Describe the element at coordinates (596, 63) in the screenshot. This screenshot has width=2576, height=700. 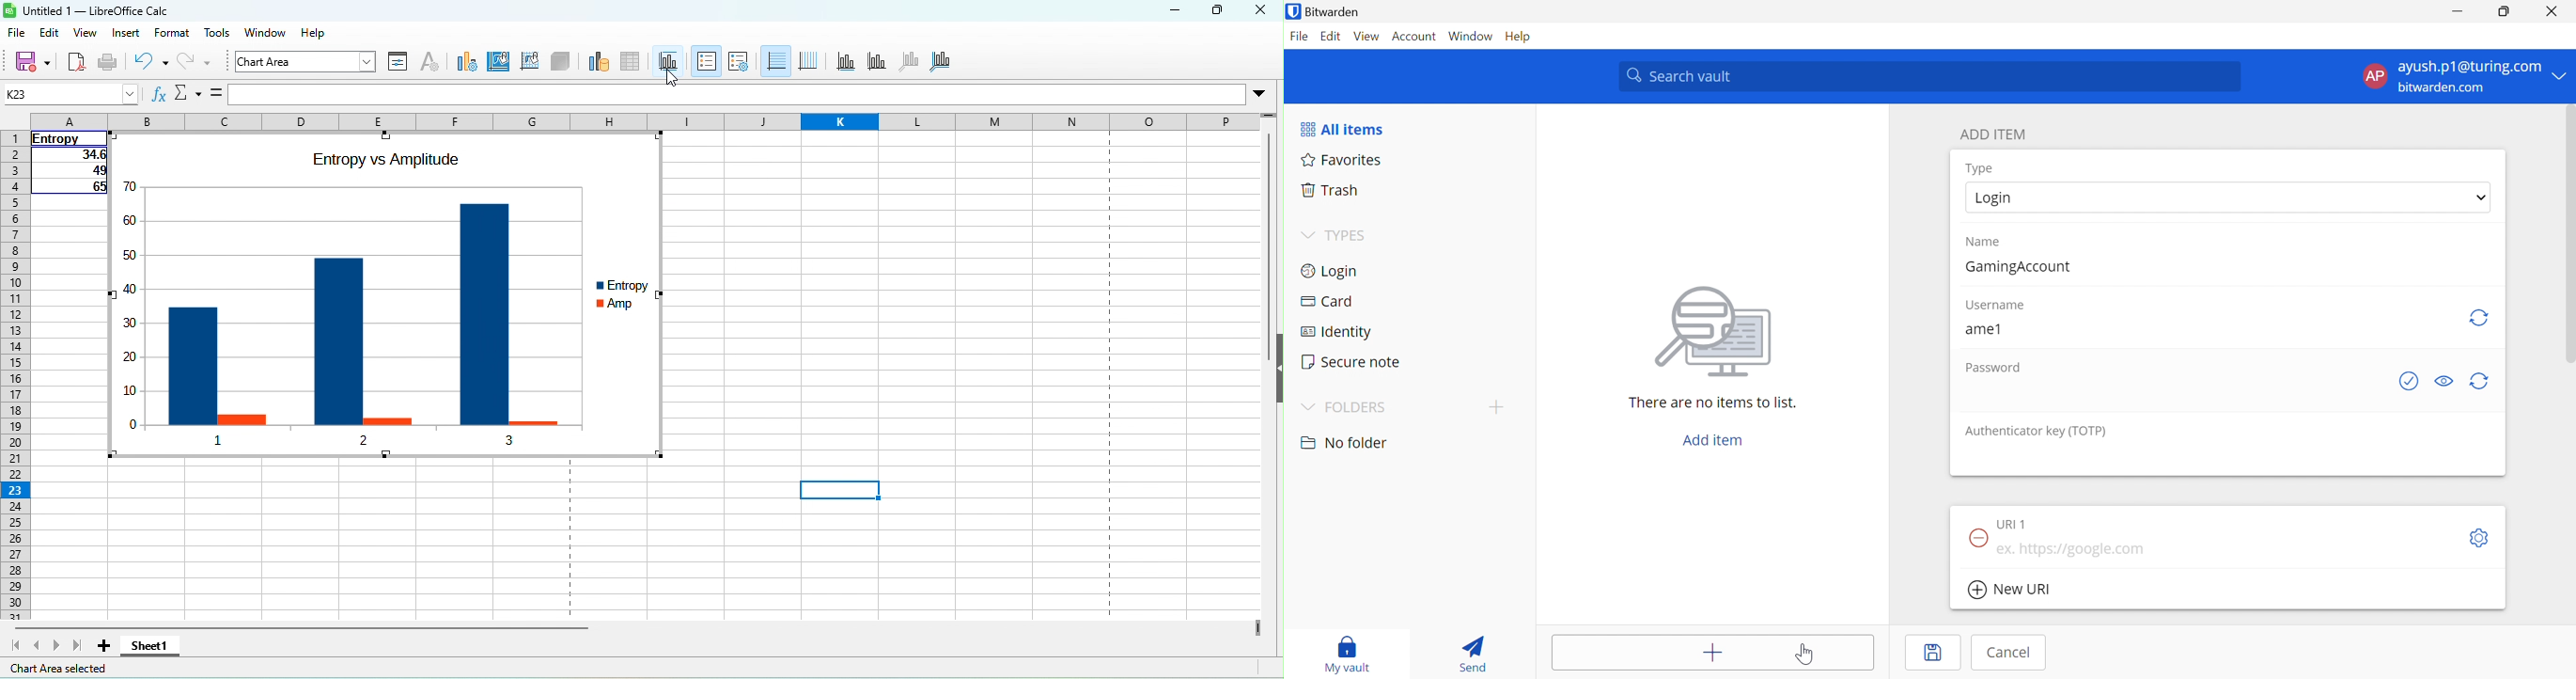
I see `data range` at that location.